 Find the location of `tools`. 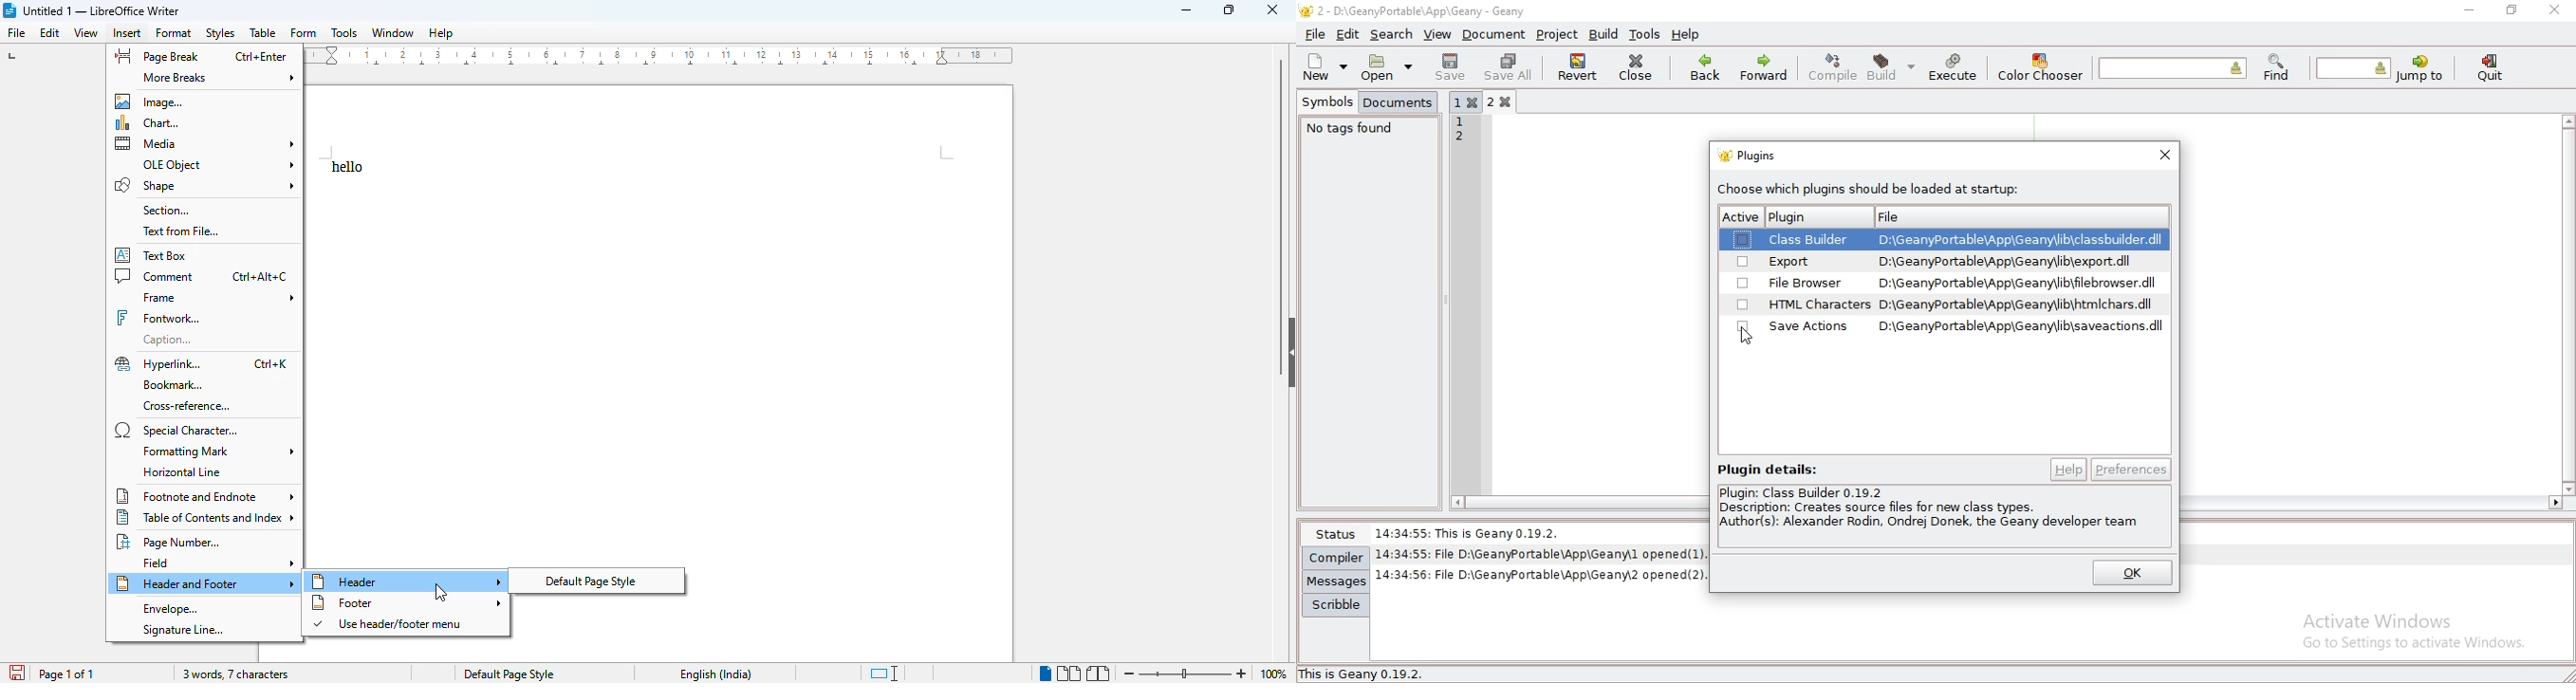

tools is located at coordinates (343, 32).